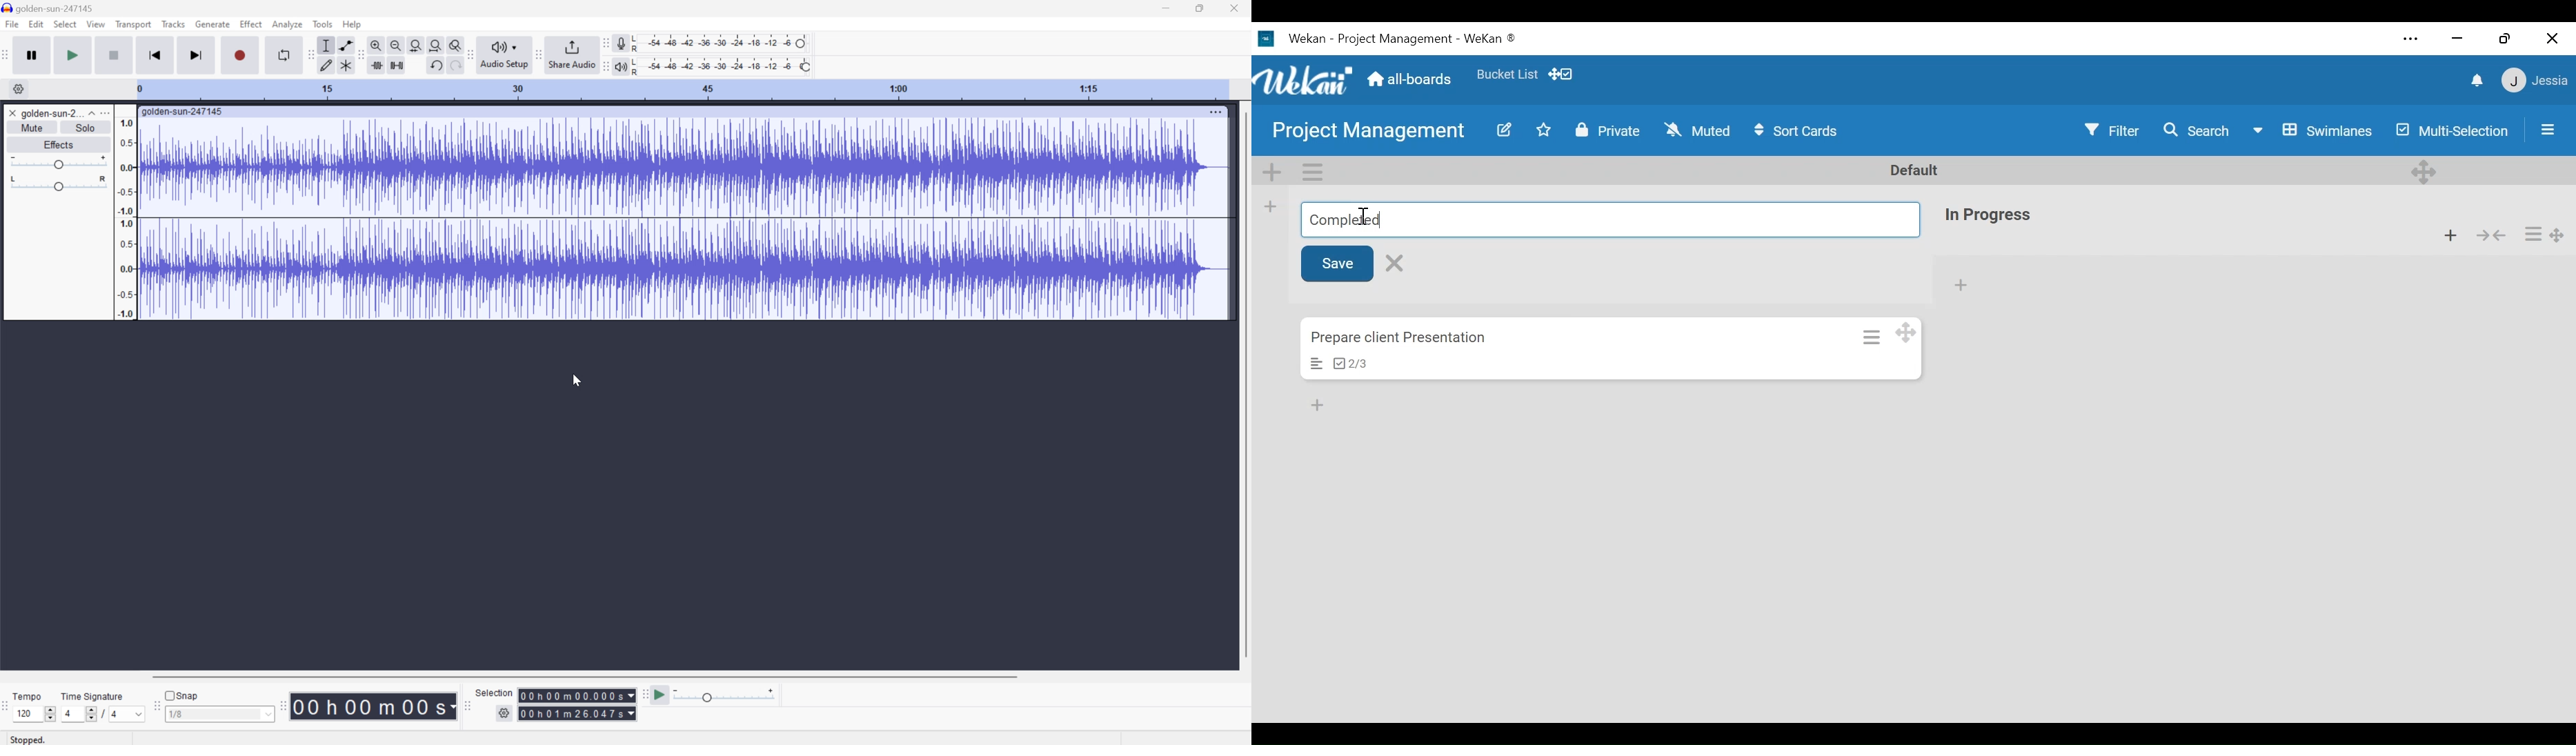 The height and width of the screenshot is (756, 2576). What do you see at coordinates (240, 54) in the screenshot?
I see `Record / Record new track` at bounding box center [240, 54].